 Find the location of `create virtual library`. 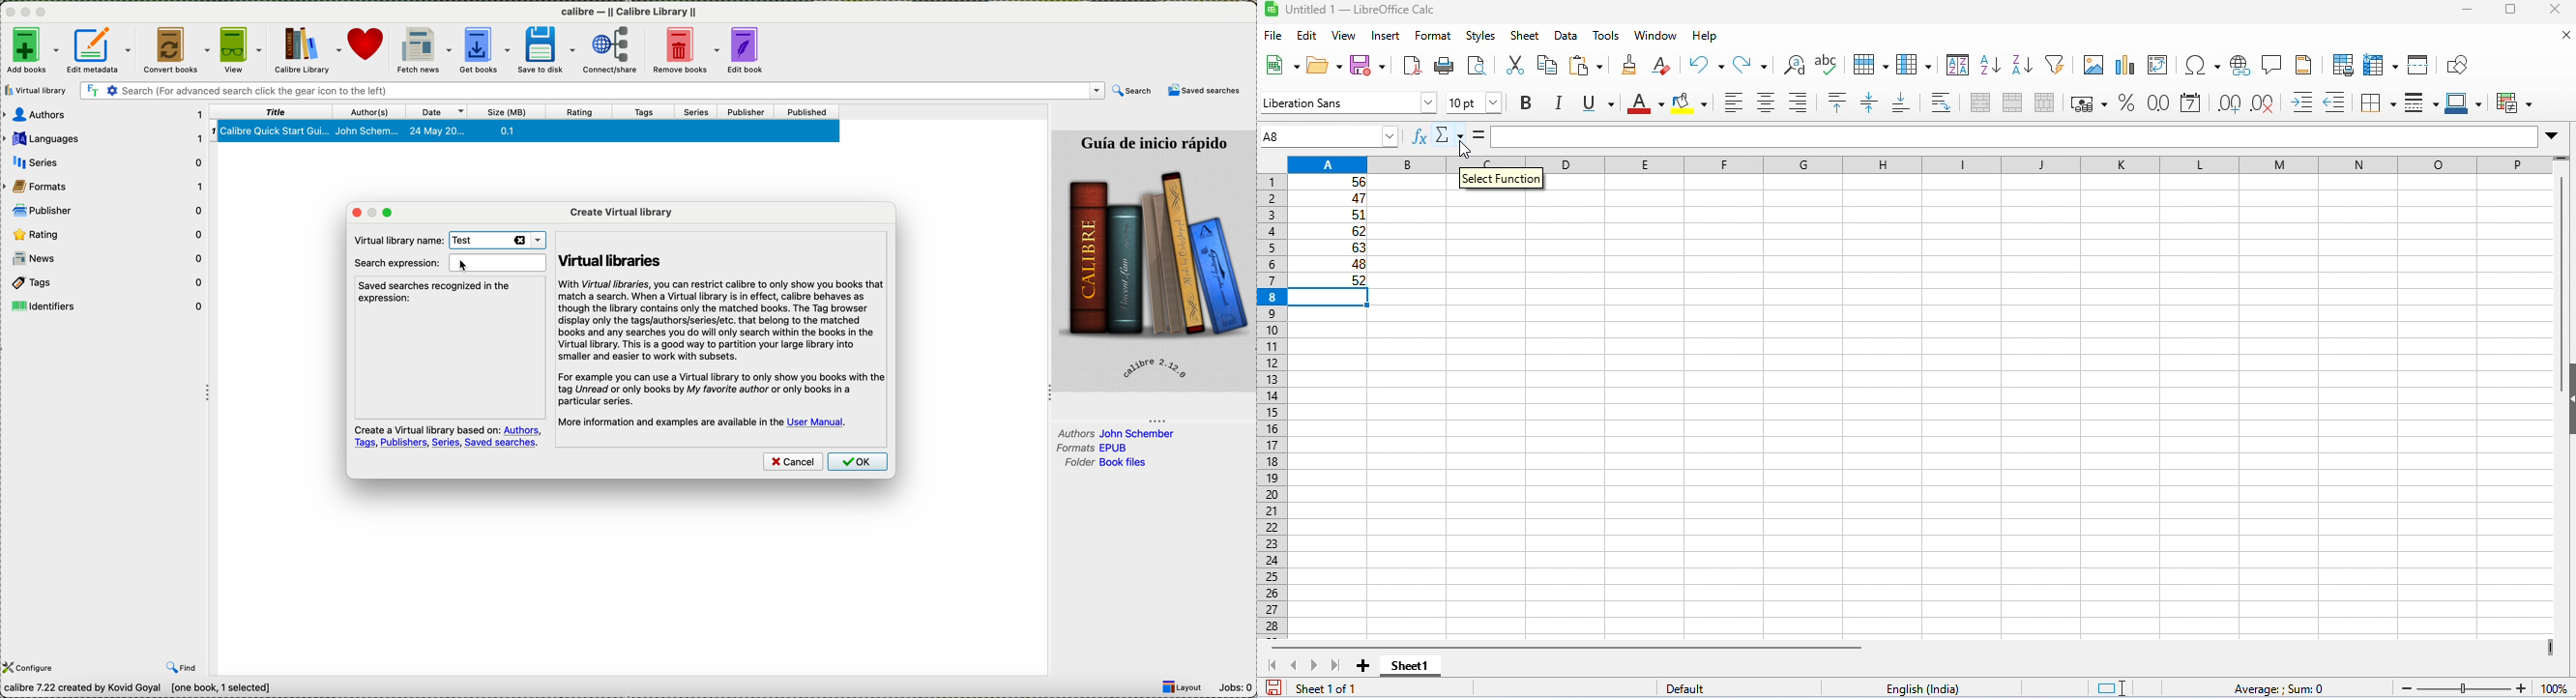

create virtual library is located at coordinates (621, 211).